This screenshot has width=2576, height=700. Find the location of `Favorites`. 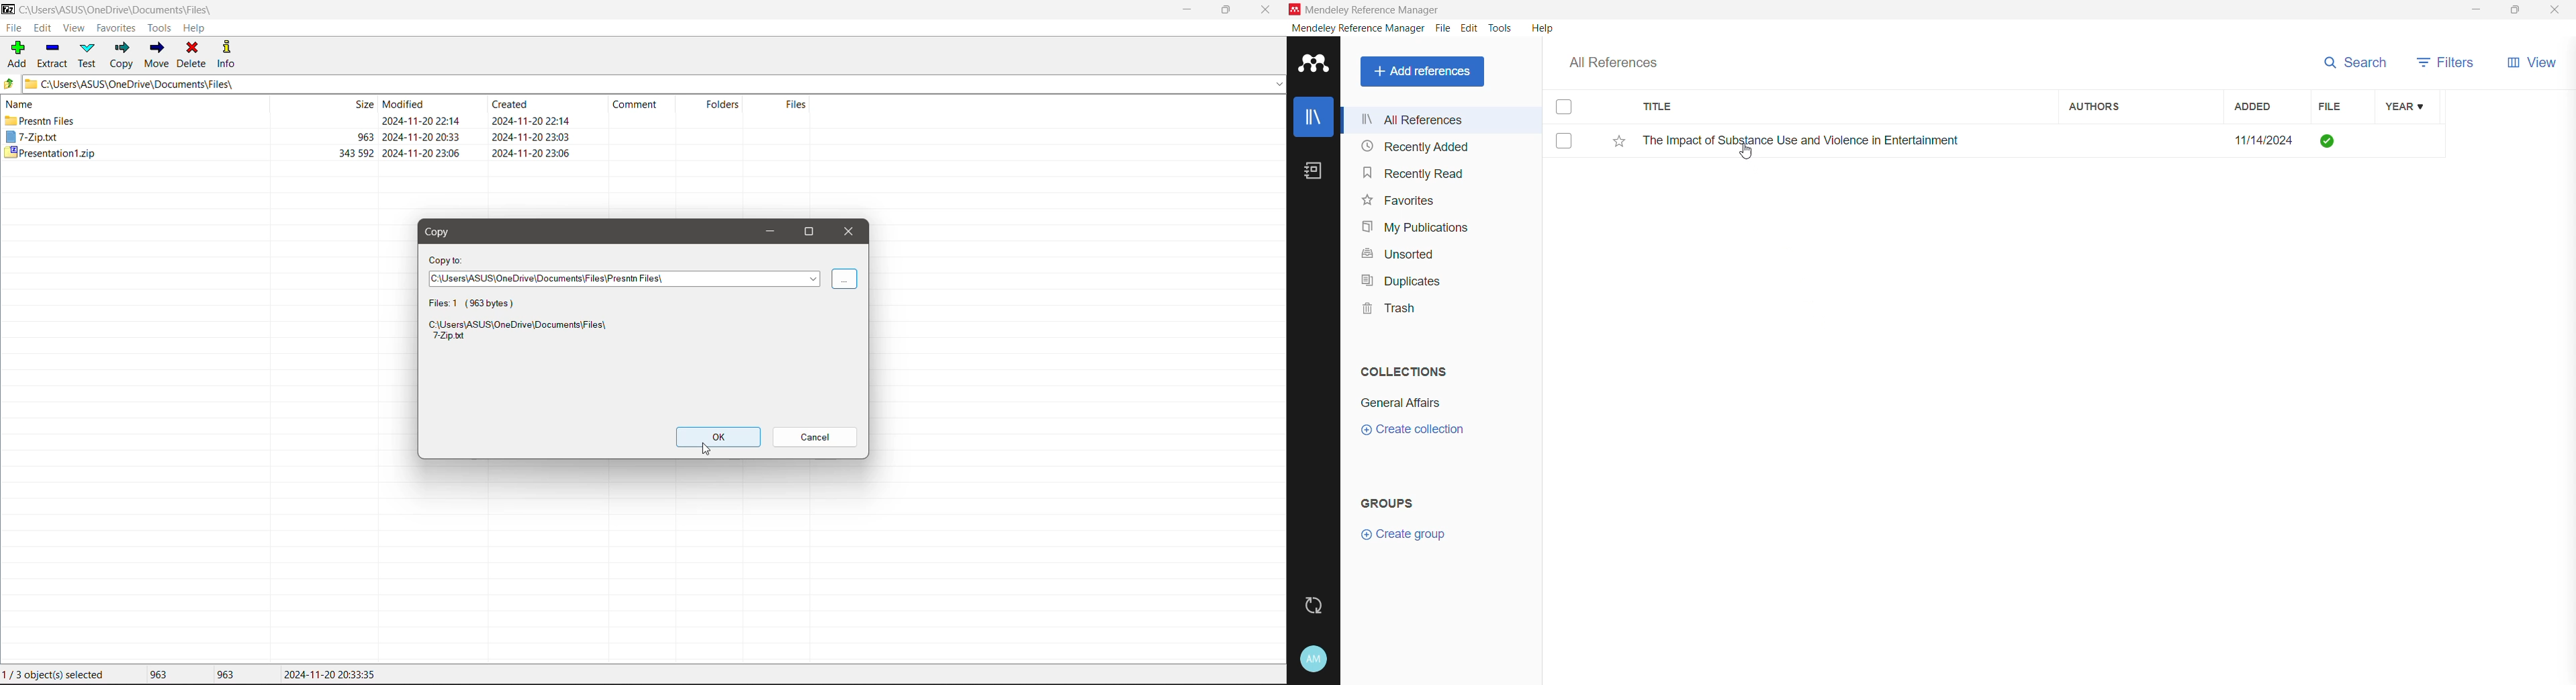

Favorites is located at coordinates (1397, 201).